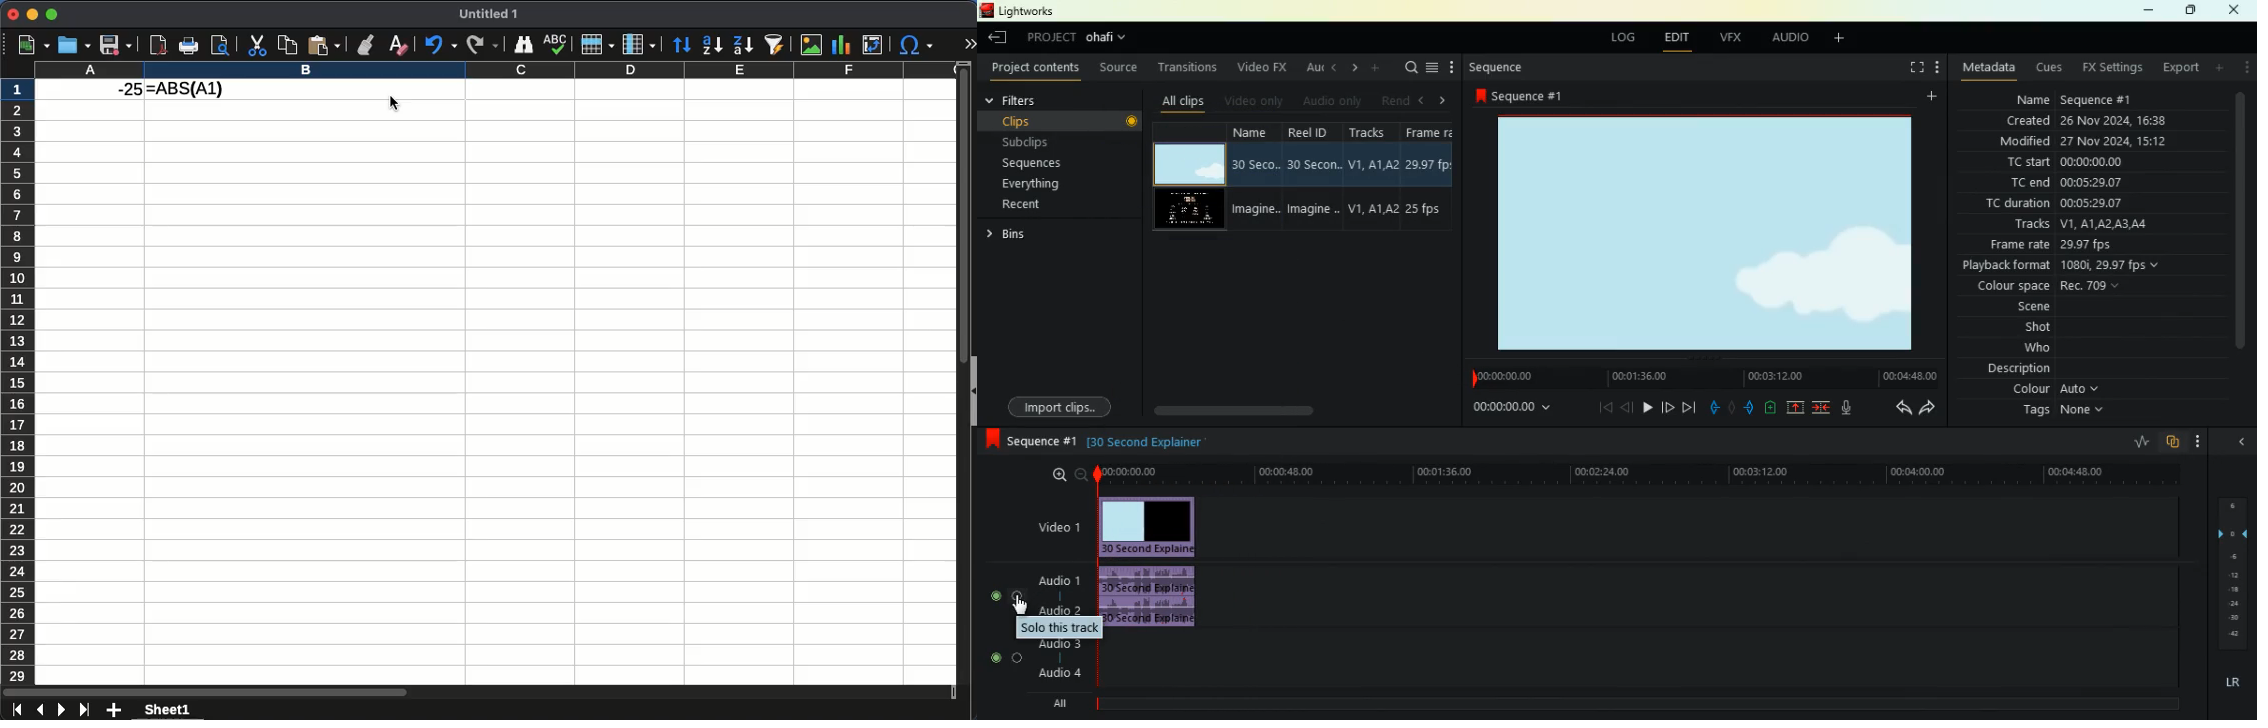 Image resolution: width=2268 pixels, height=728 pixels. I want to click on rate, so click(2131, 442).